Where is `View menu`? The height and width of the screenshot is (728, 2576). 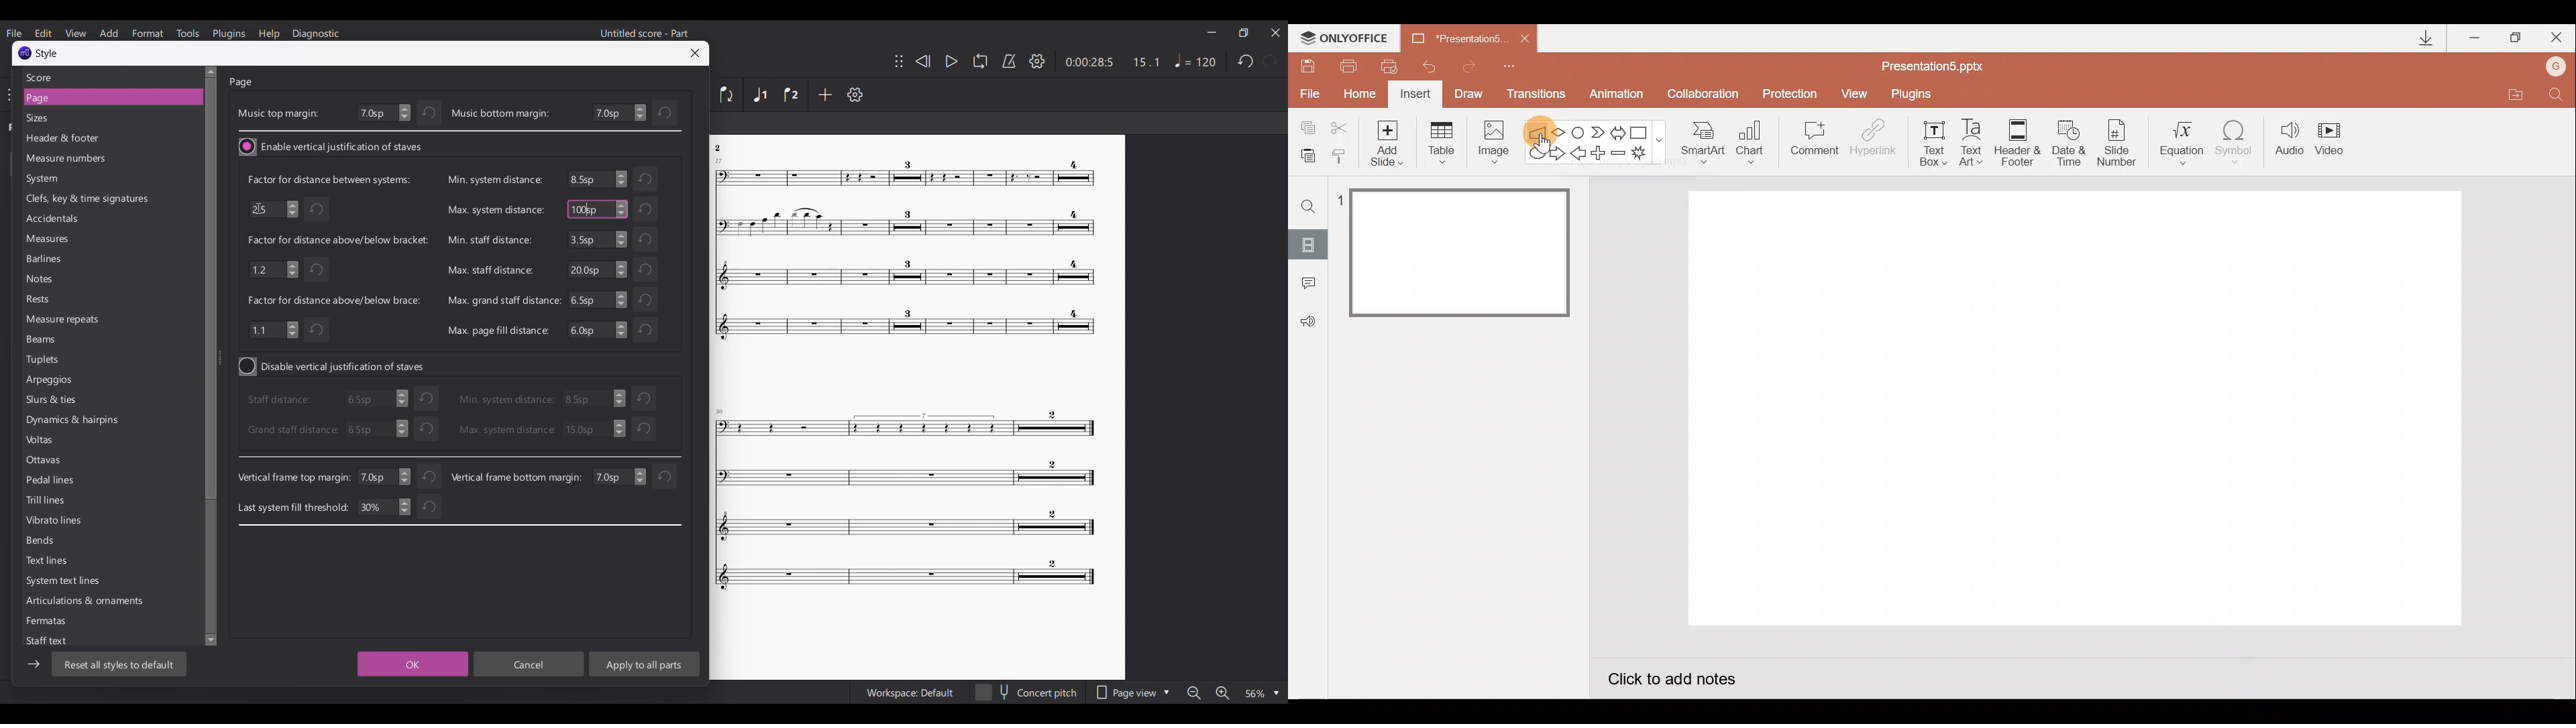
View menu is located at coordinates (75, 33).